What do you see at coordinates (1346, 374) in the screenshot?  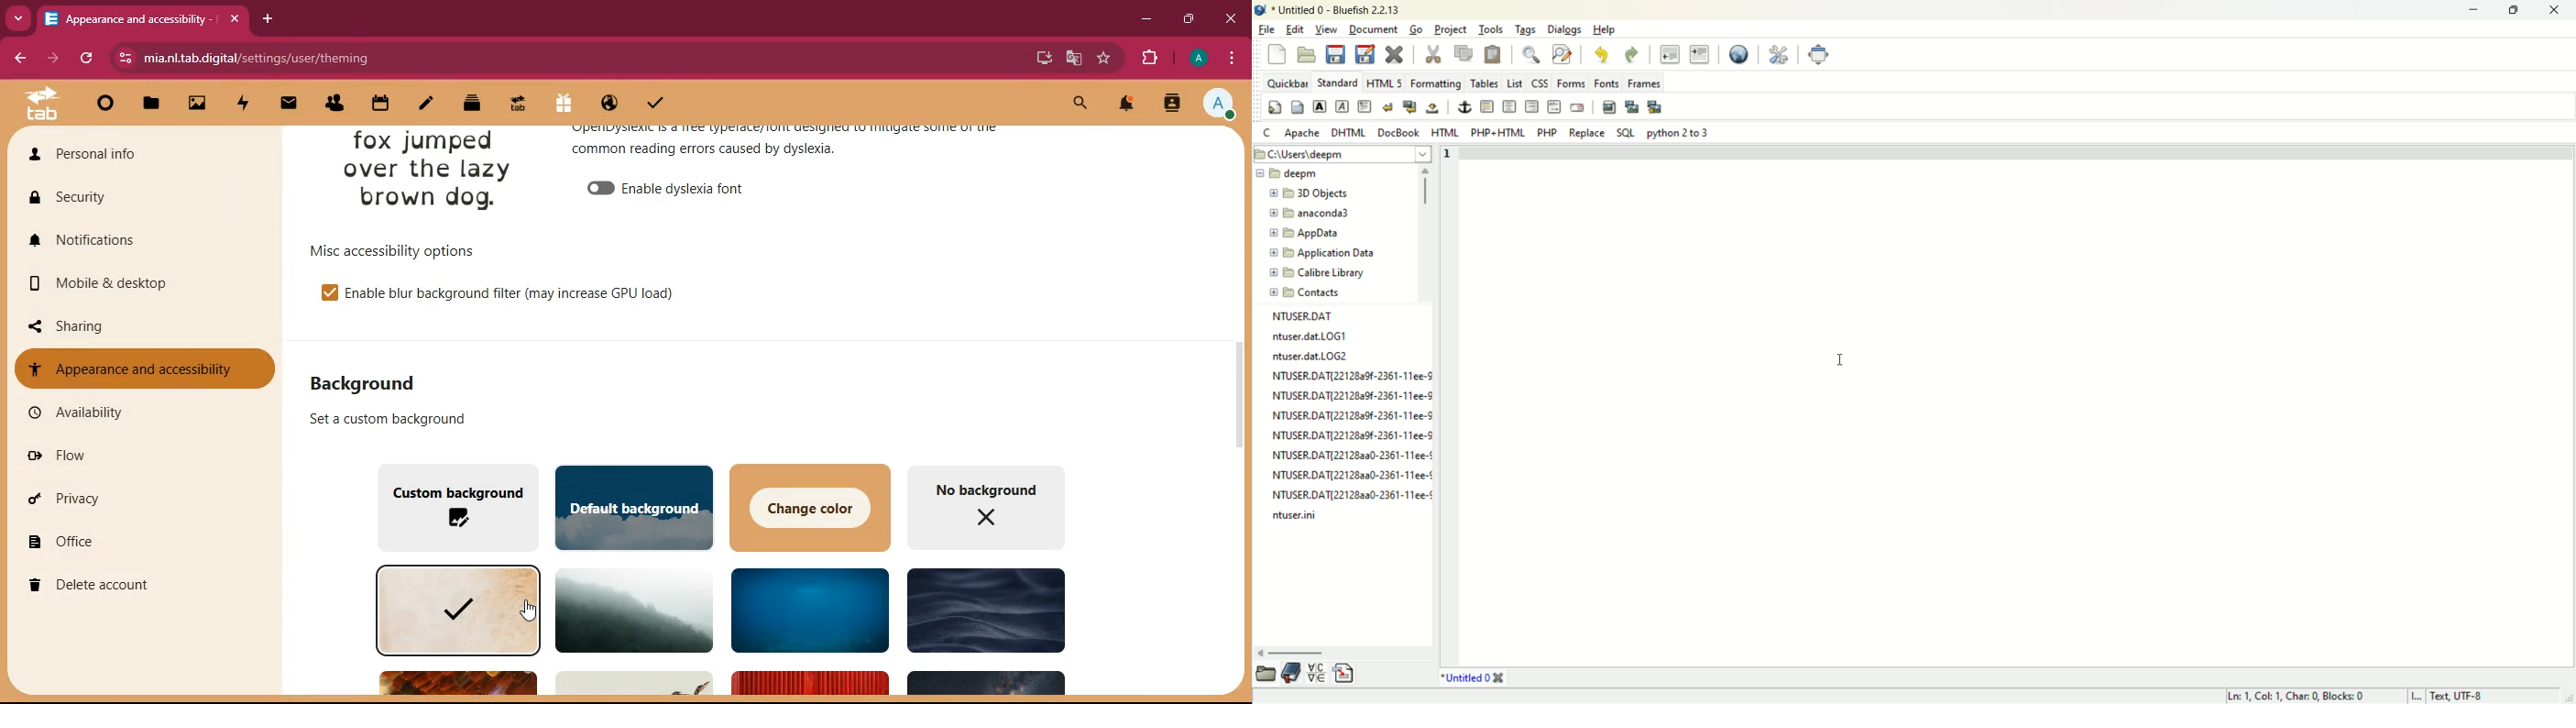 I see `NTUSER.DAT{22128a9f-2361-11ee-9` at bounding box center [1346, 374].